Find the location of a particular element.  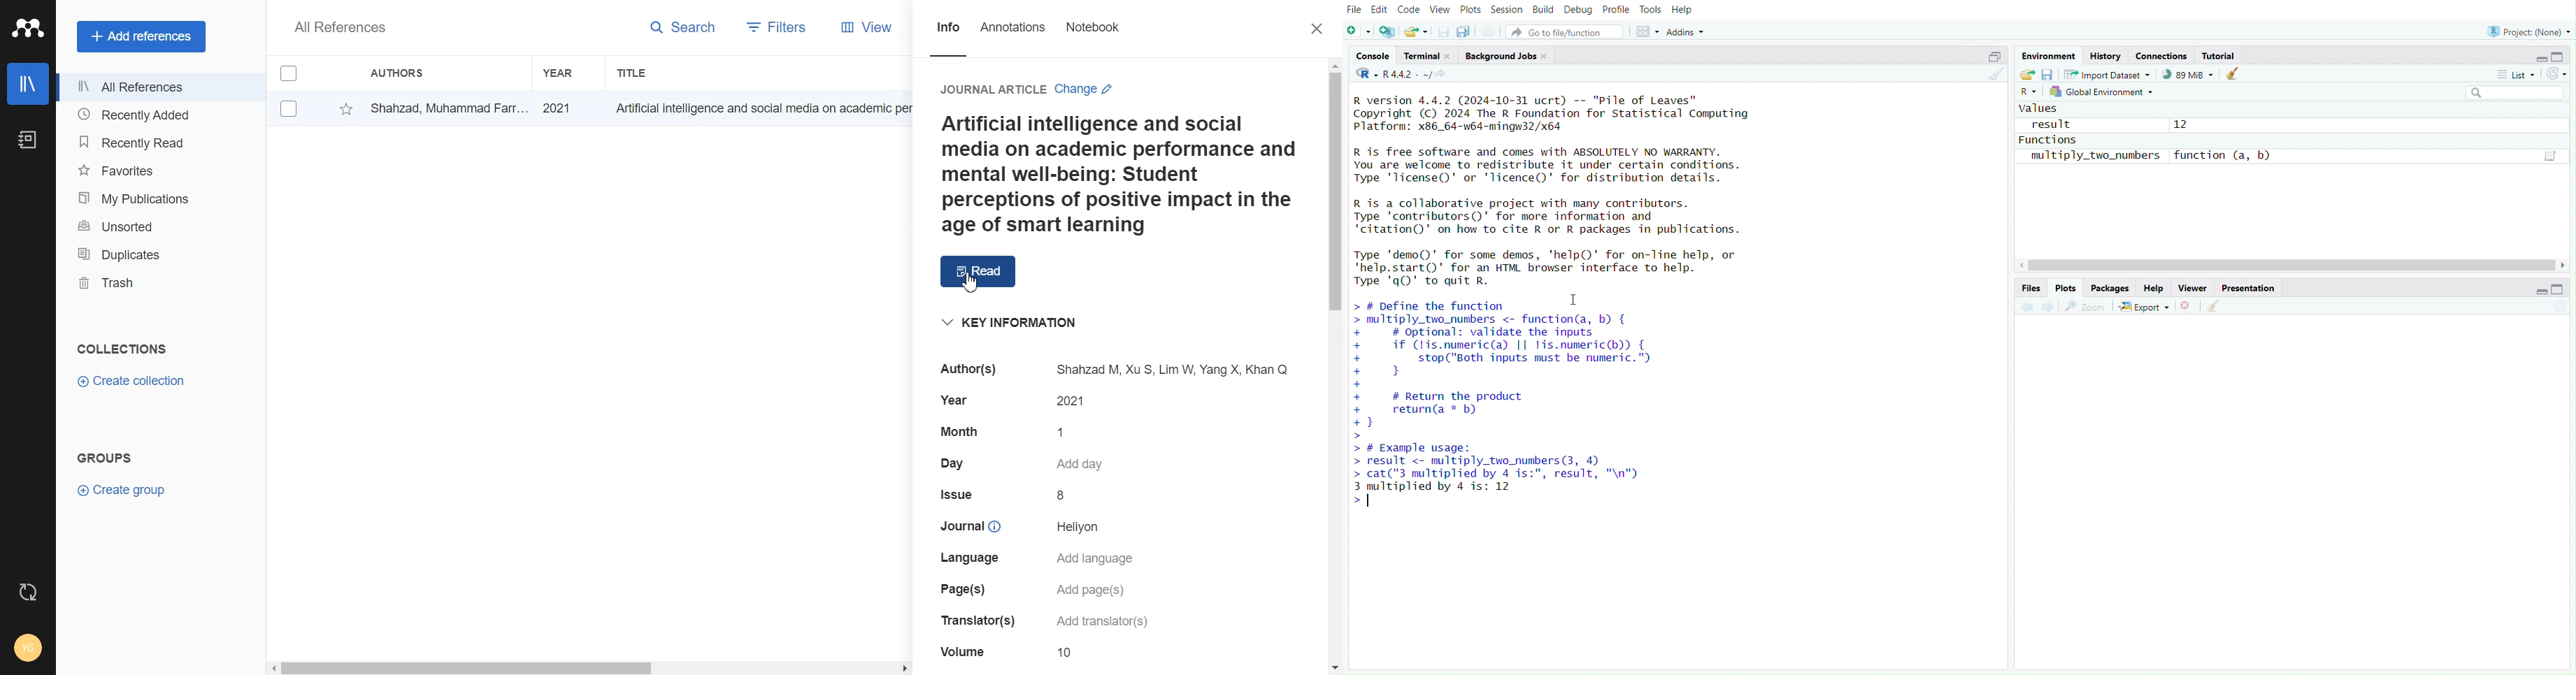

Library is located at coordinates (29, 84).